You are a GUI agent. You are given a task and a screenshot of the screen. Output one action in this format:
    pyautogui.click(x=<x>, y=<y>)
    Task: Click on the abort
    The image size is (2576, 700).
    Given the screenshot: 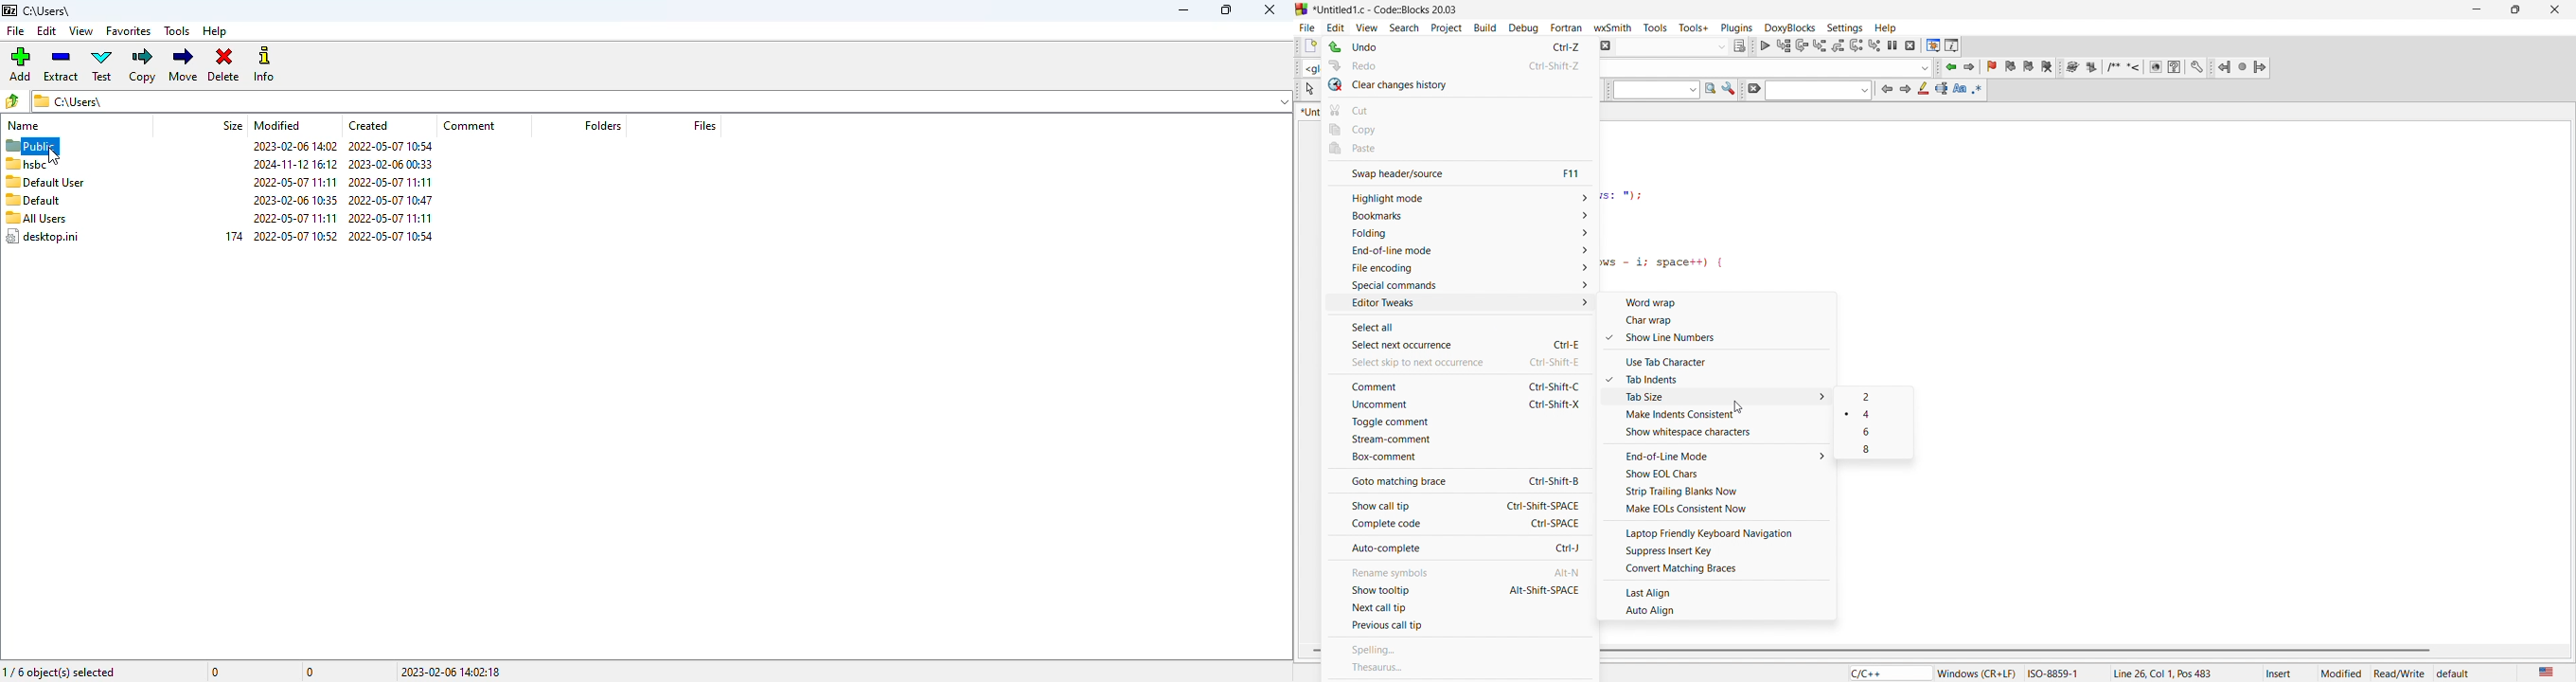 What is the action you would take?
    pyautogui.click(x=1609, y=45)
    